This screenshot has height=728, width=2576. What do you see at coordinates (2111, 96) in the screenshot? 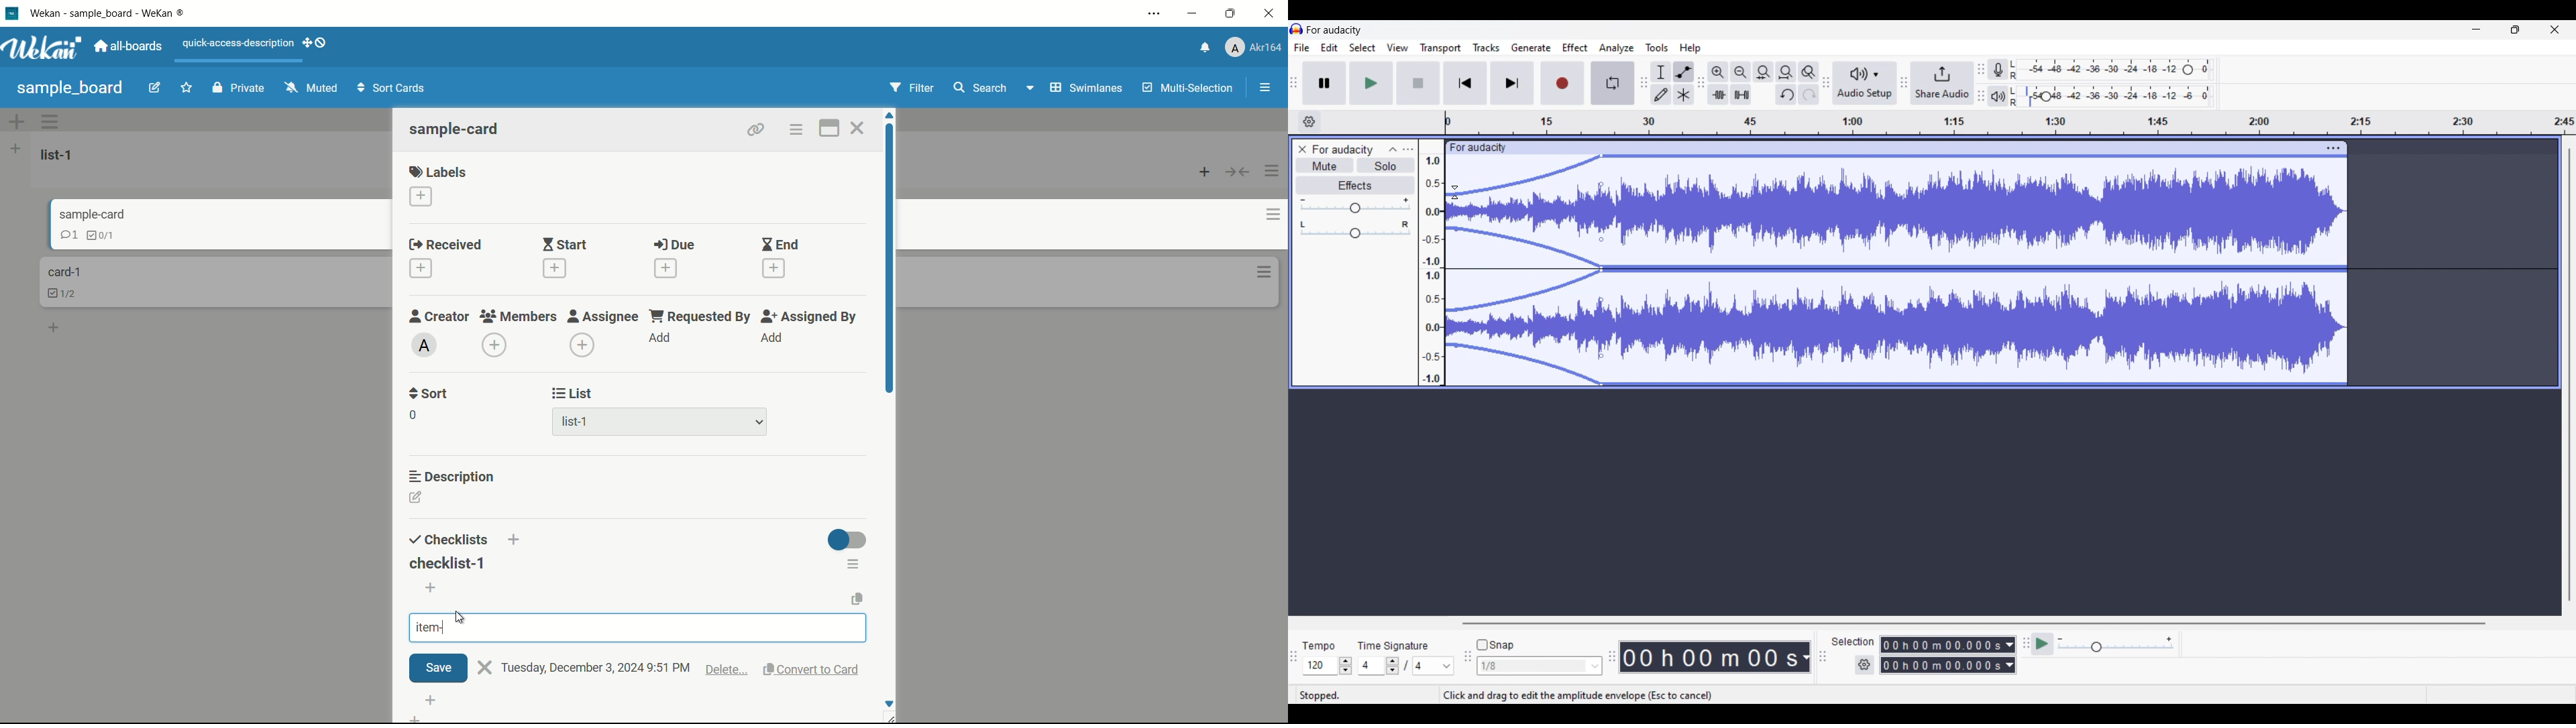
I see `Playback level` at bounding box center [2111, 96].